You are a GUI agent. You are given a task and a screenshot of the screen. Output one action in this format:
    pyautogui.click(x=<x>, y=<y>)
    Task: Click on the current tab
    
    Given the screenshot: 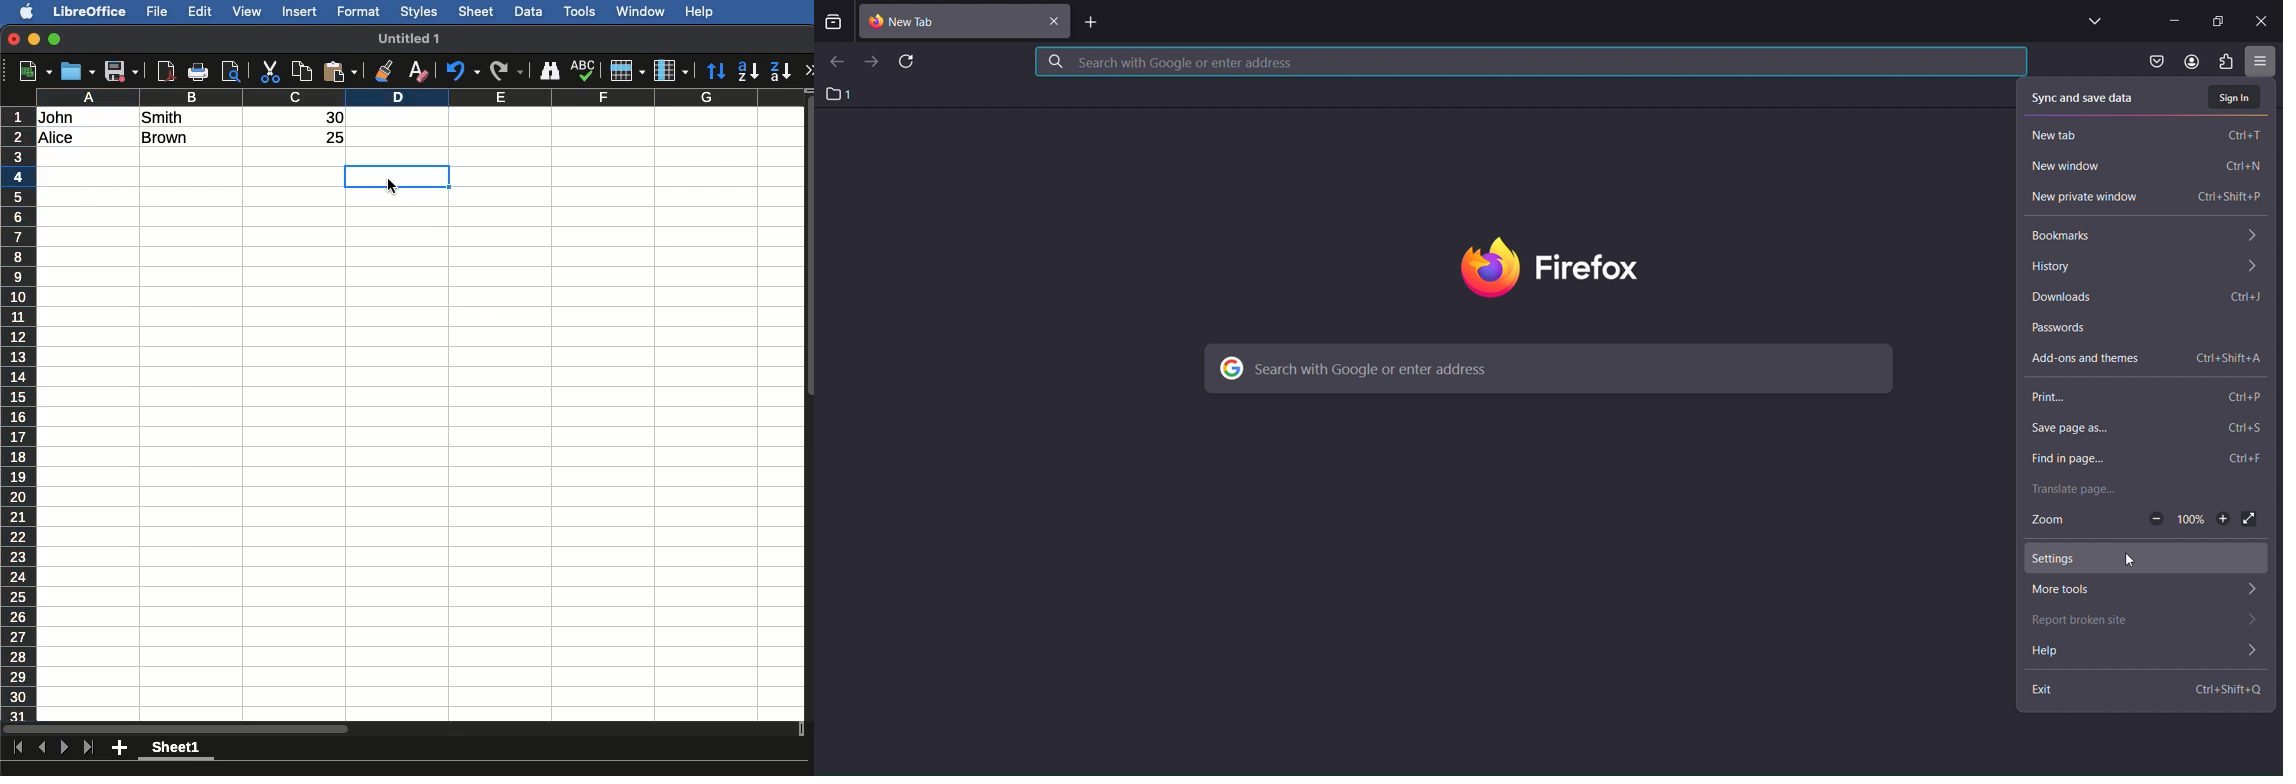 What is the action you would take?
    pyautogui.click(x=962, y=21)
    